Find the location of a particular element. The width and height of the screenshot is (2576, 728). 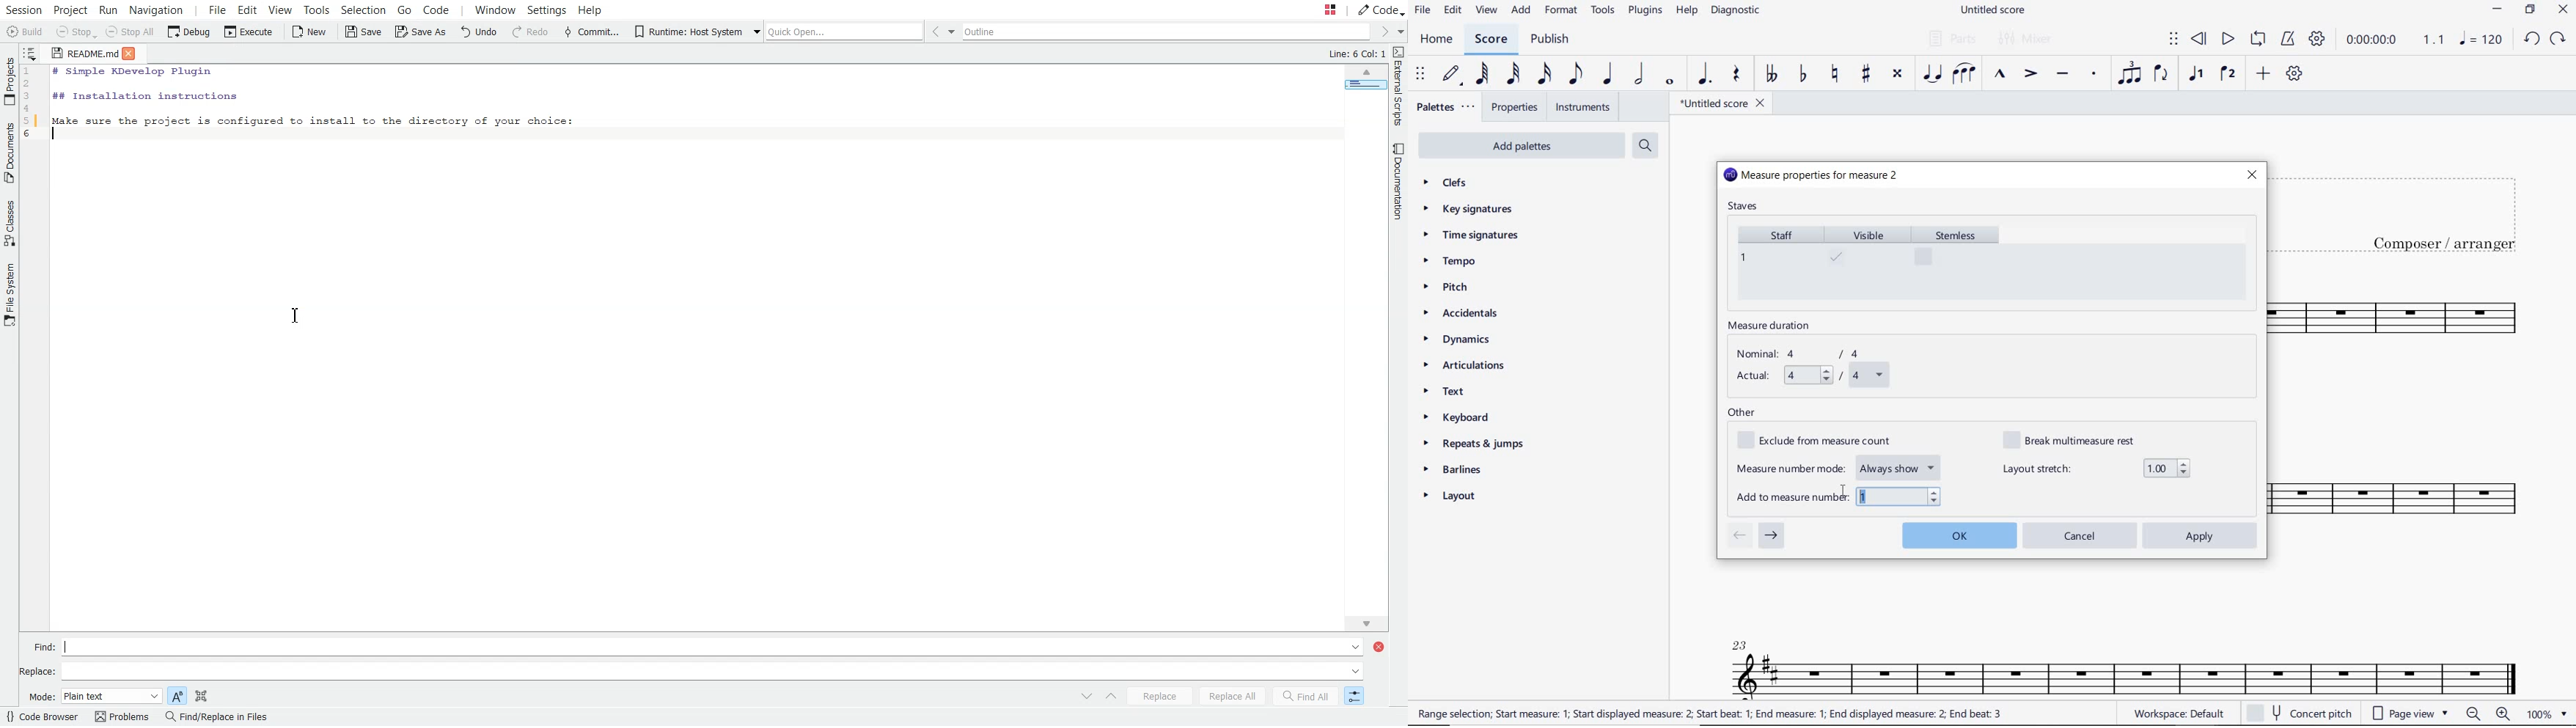

ACCENT is located at coordinates (2030, 75).